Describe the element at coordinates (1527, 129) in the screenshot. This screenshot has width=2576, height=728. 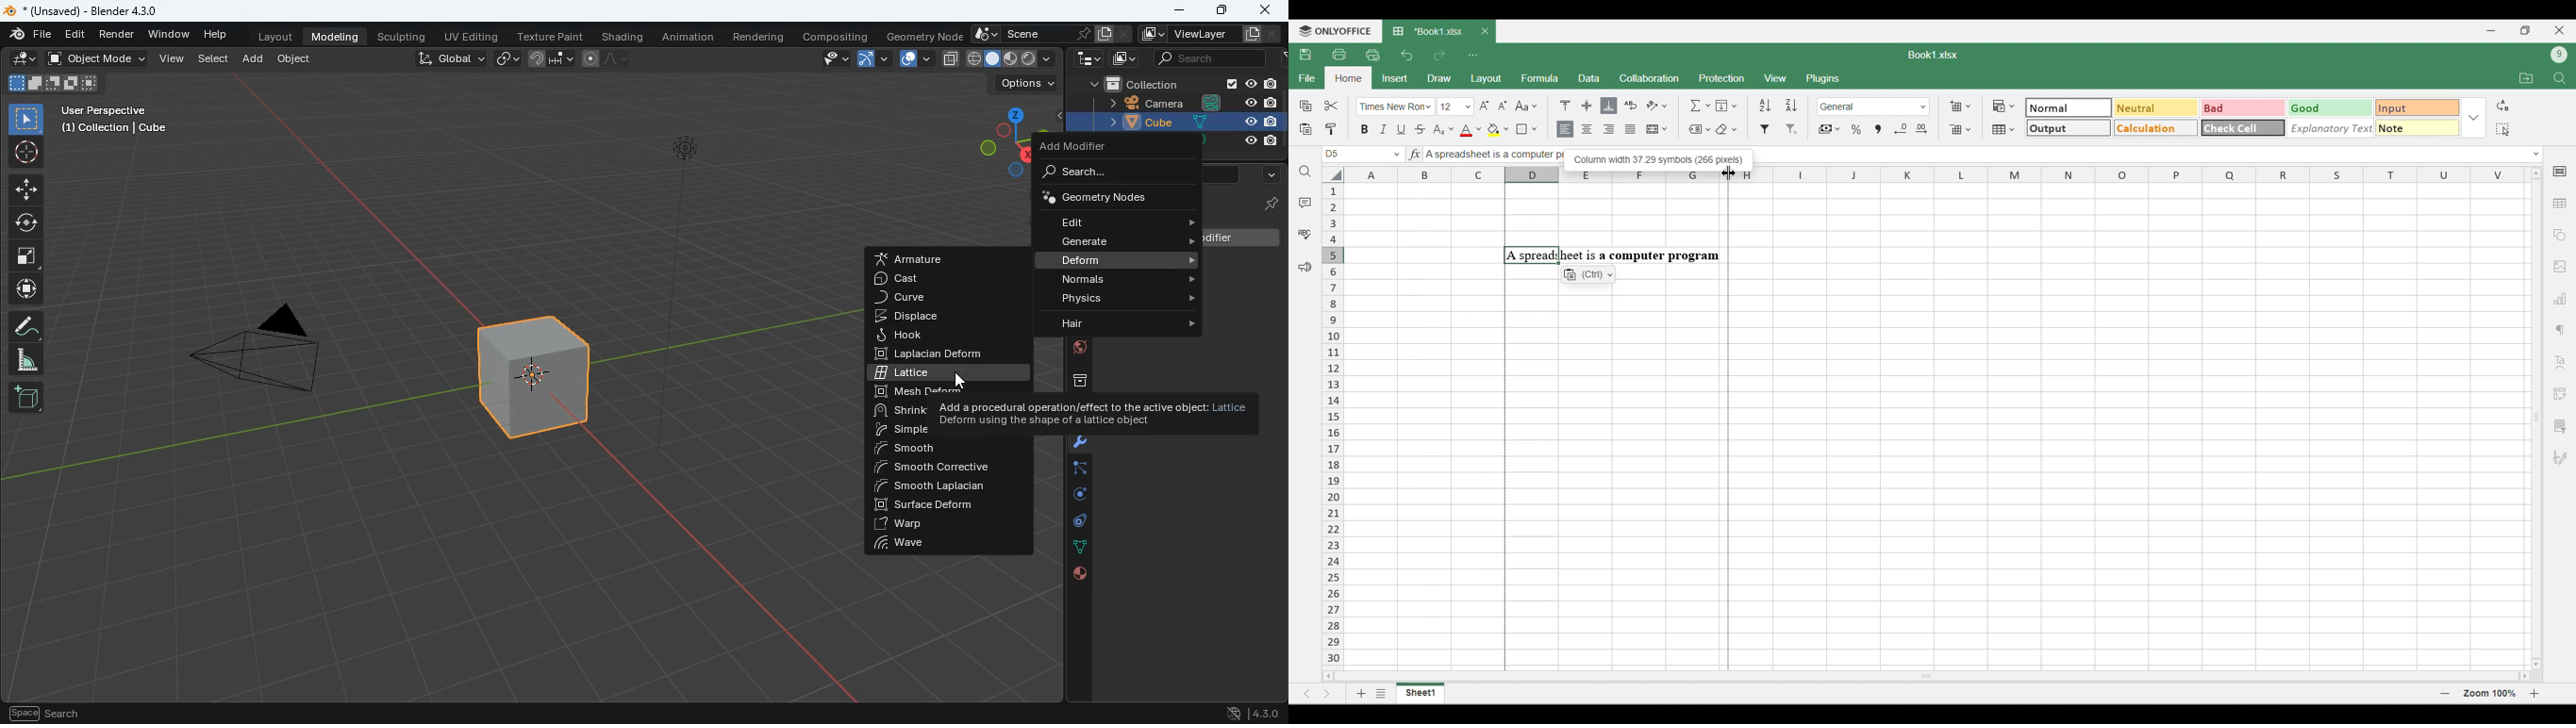
I see `Borders` at that location.